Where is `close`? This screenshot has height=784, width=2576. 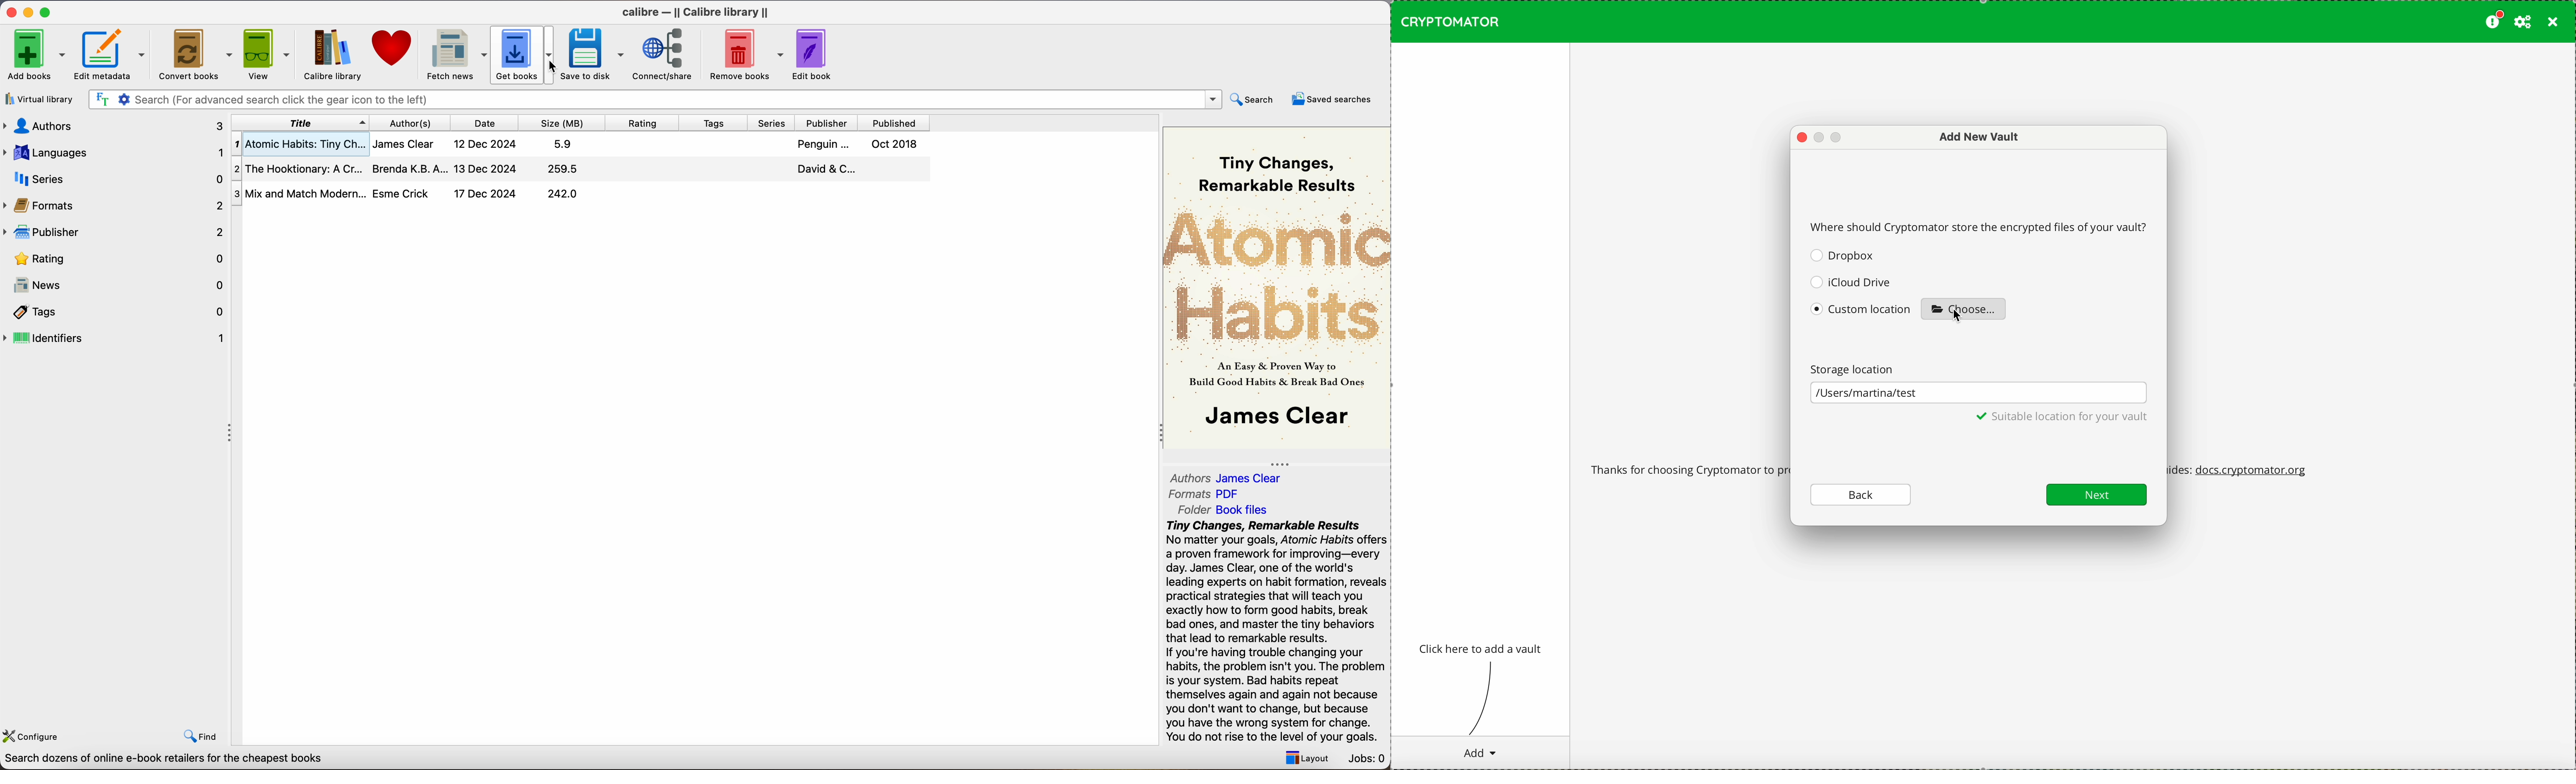
close is located at coordinates (2553, 23).